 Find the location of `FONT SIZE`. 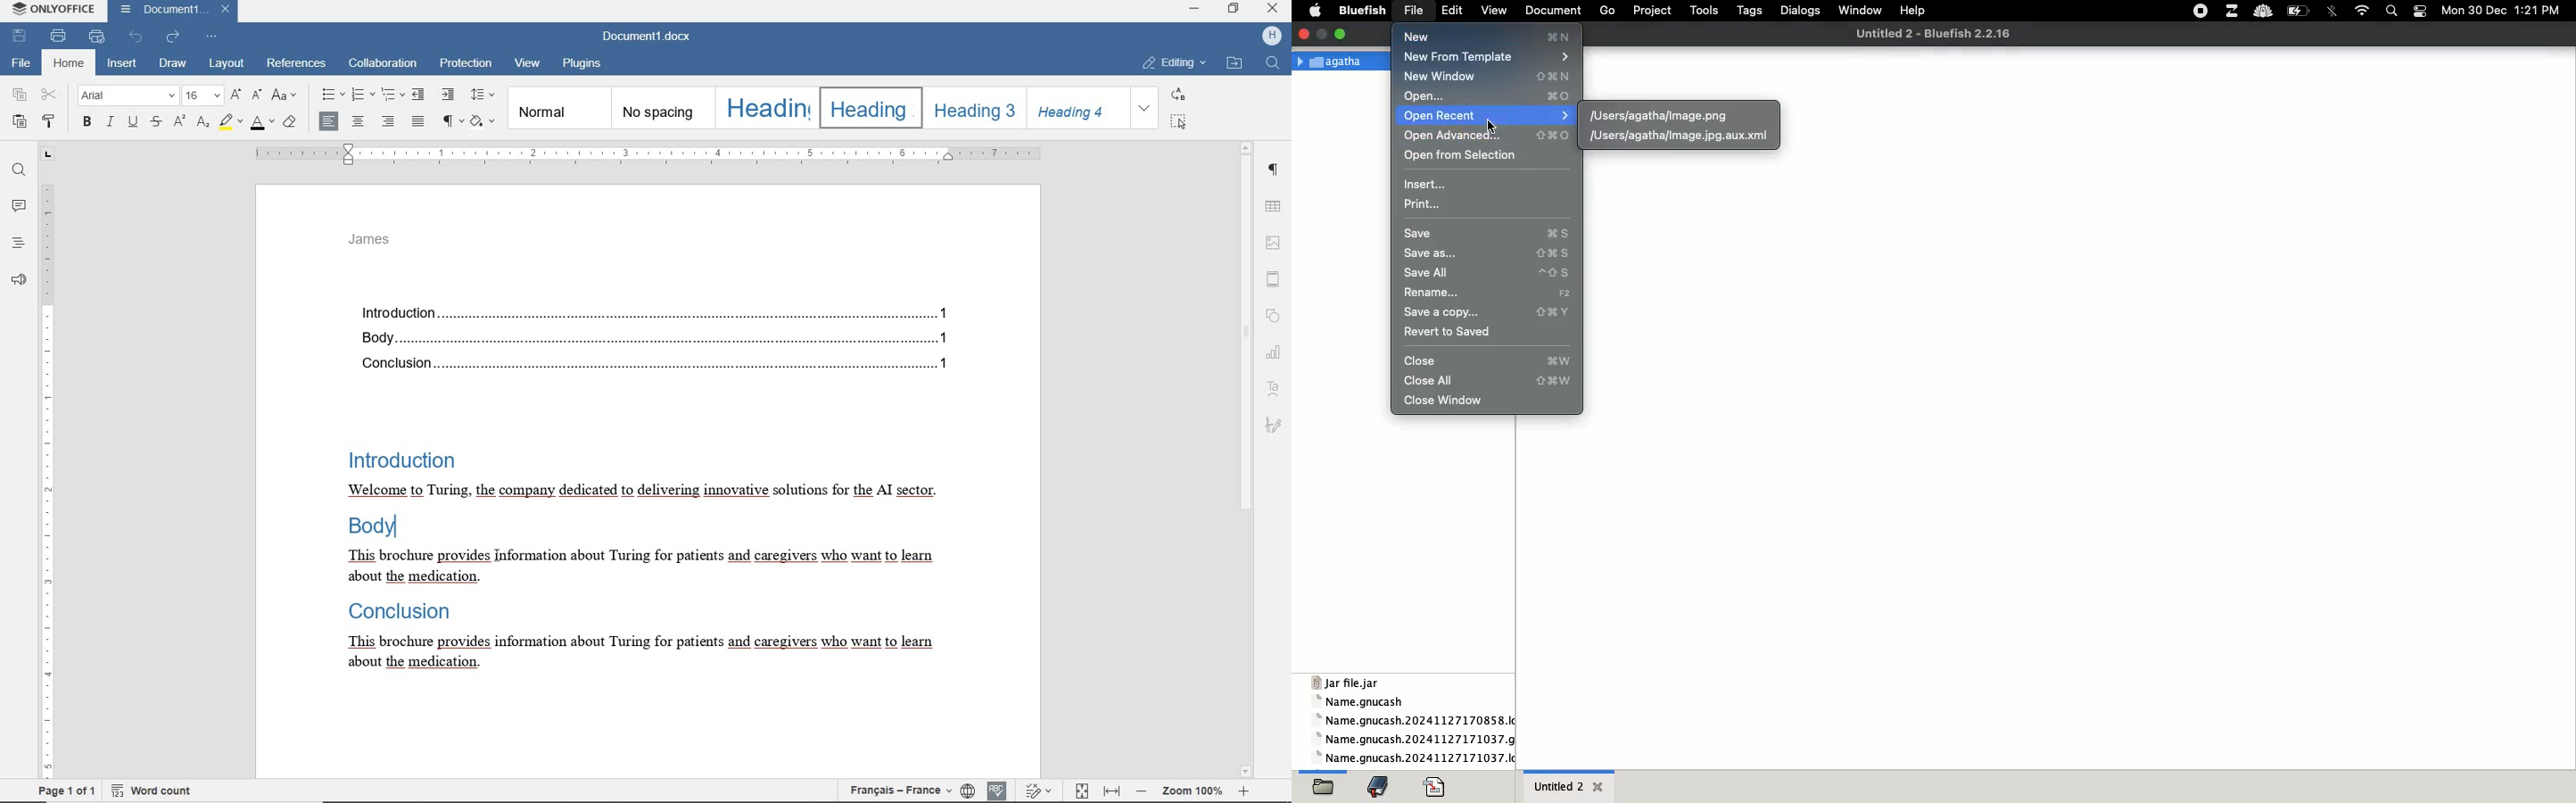

FONT SIZE is located at coordinates (203, 95).